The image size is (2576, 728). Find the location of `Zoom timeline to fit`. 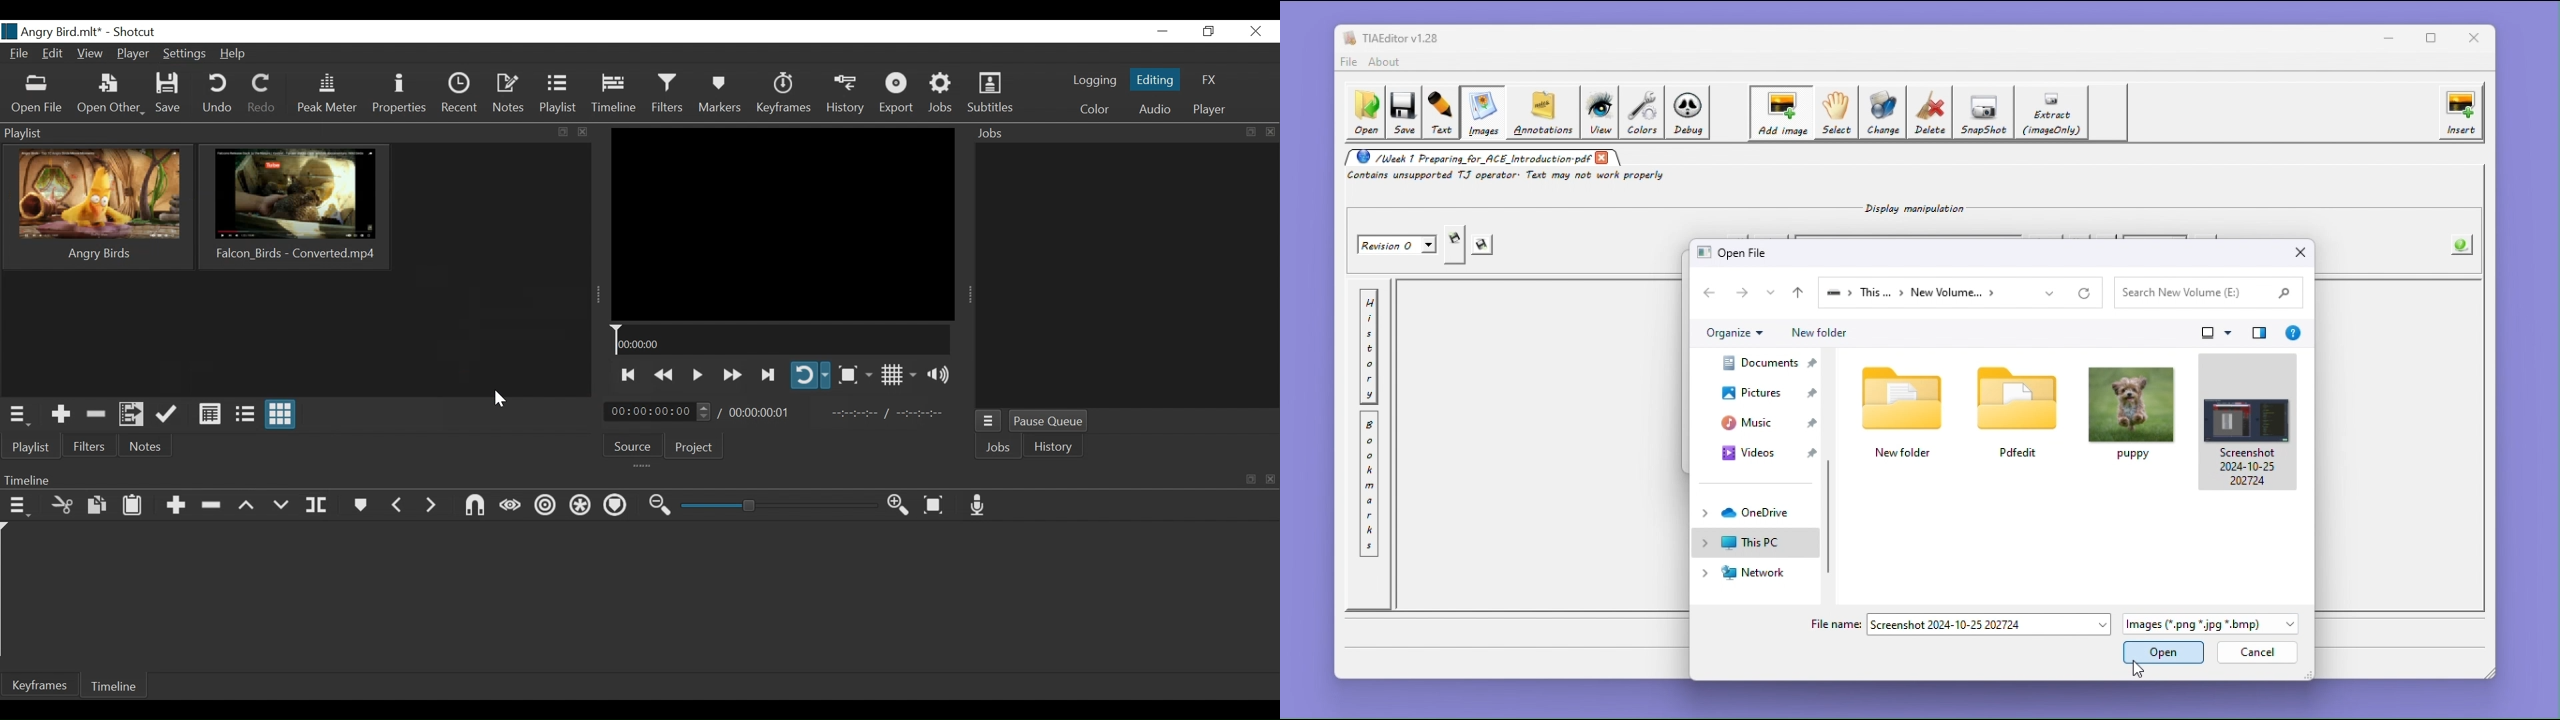

Zoom timeline to fit is located at coordinates (935, 505).